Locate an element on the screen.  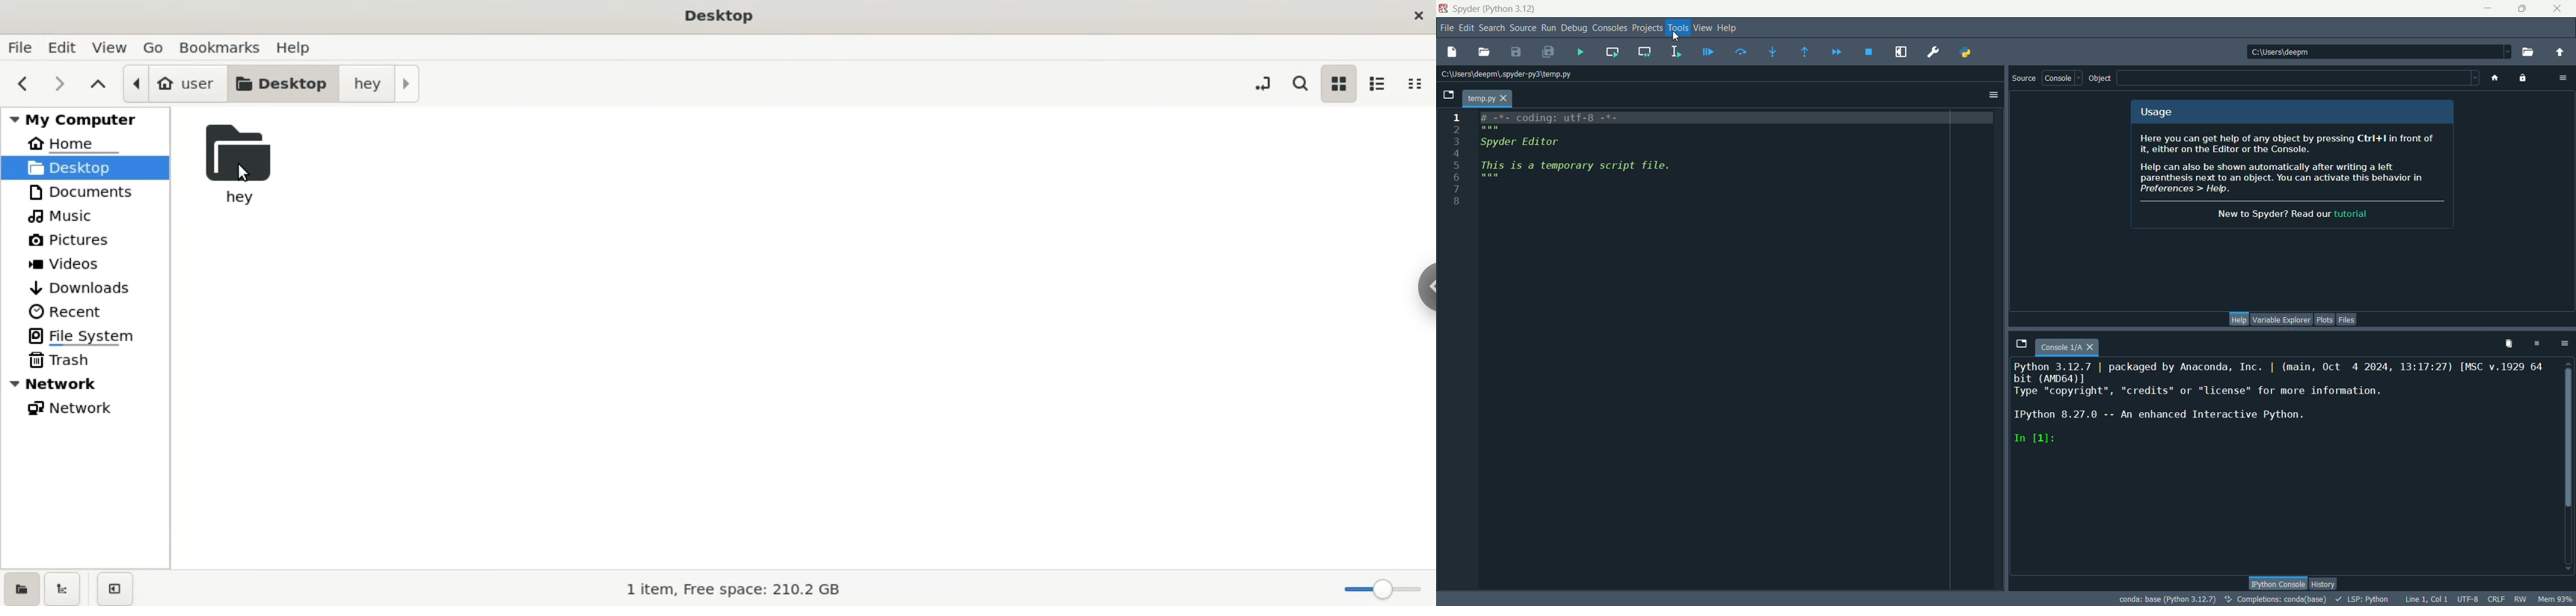
run file is located at coordinates (1580, 52).